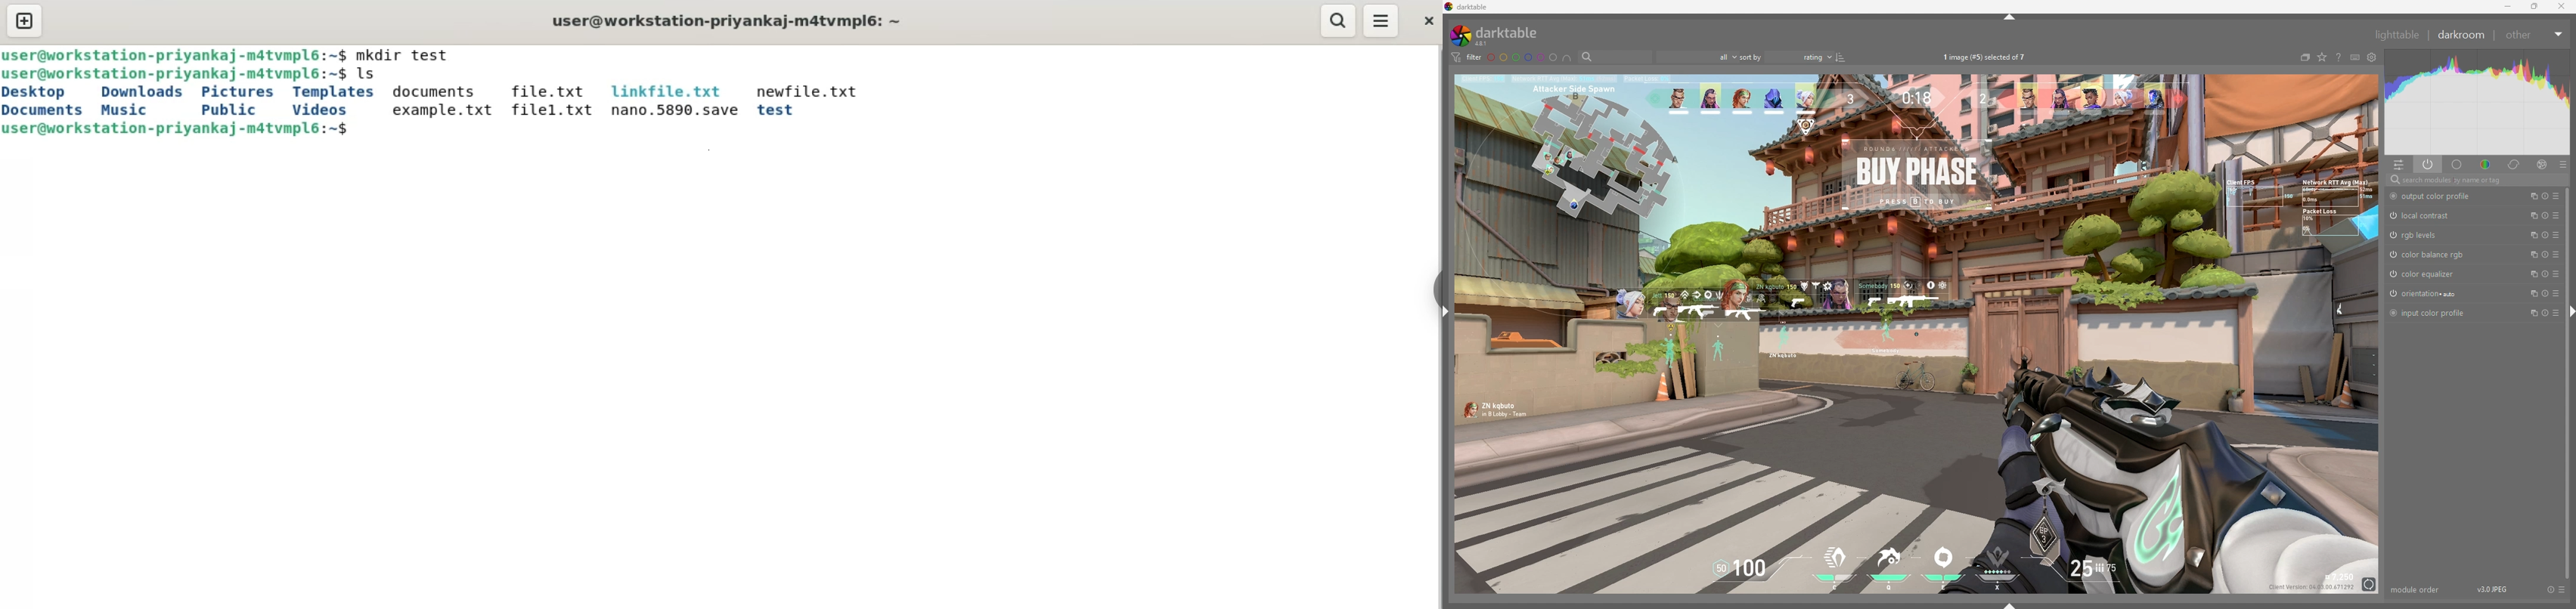 Image resolution: width=2576 pixels, height=616 pixels. Describe the element at coordinates (2532, 274) in the screenshot. I see `multiple instances action` at that location.